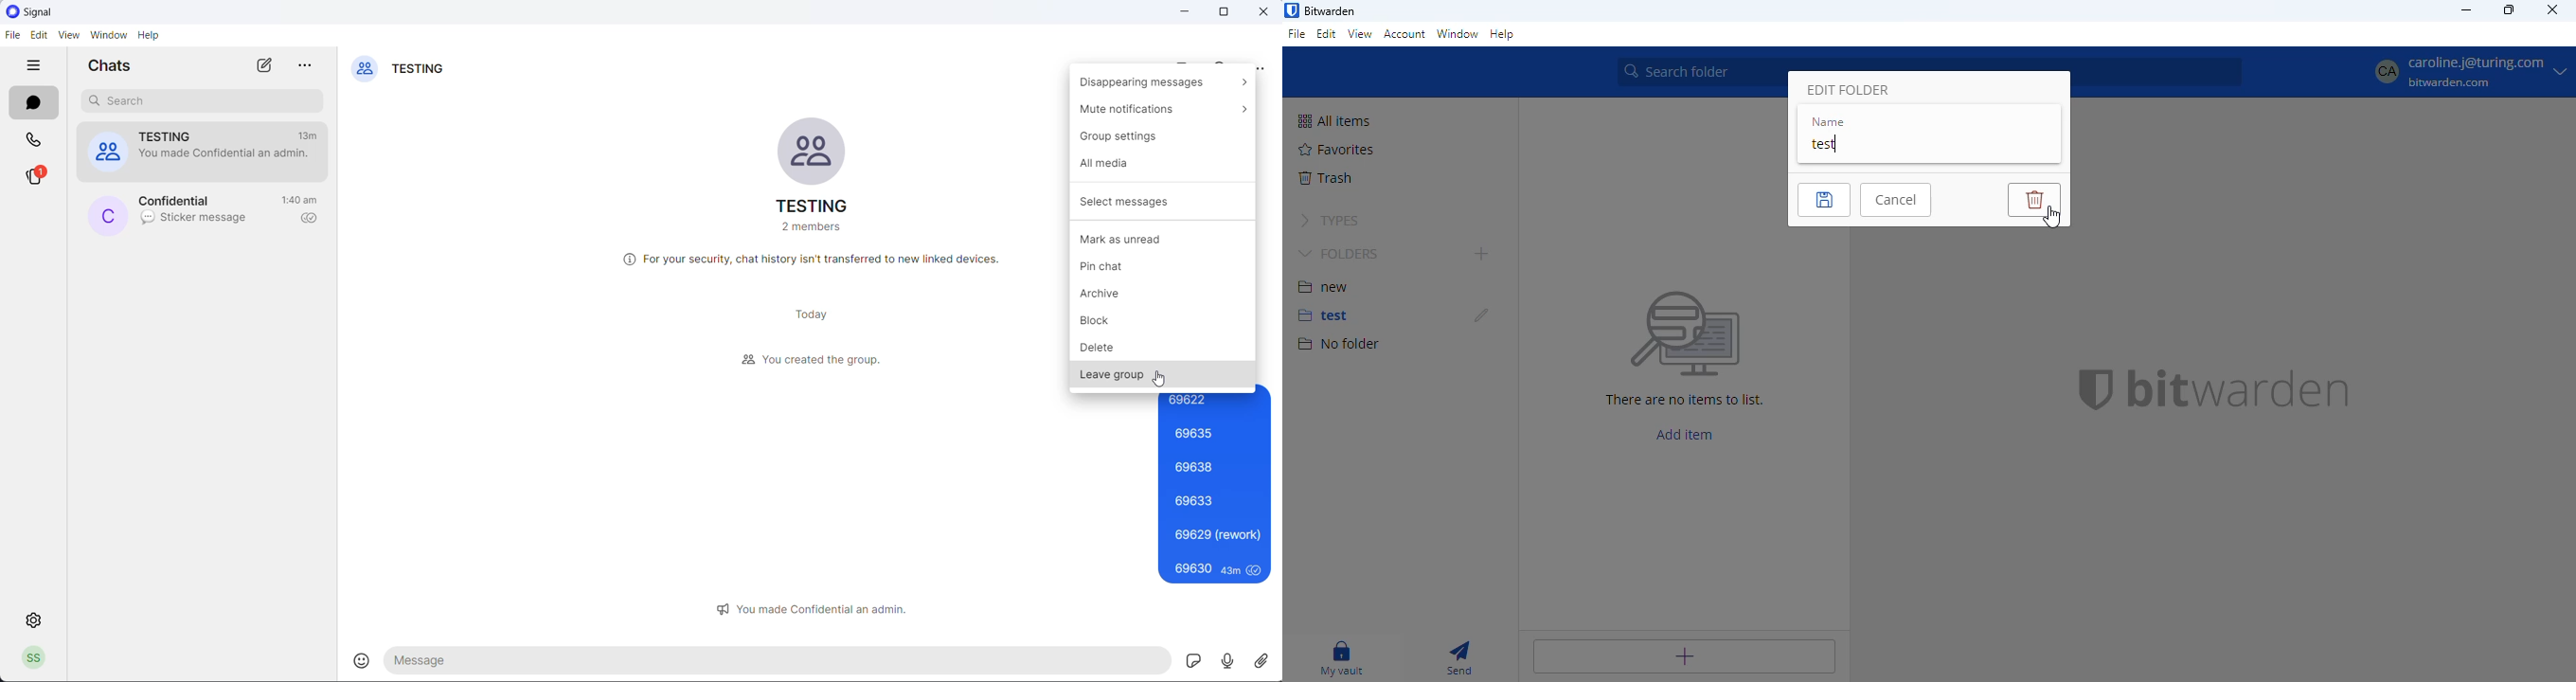 The height and width of the screenshot is (700, 2576). What do you see at coordinates (225, 158) in the screenshot?
I see `admin change notification` at bounding box center [225, 158].